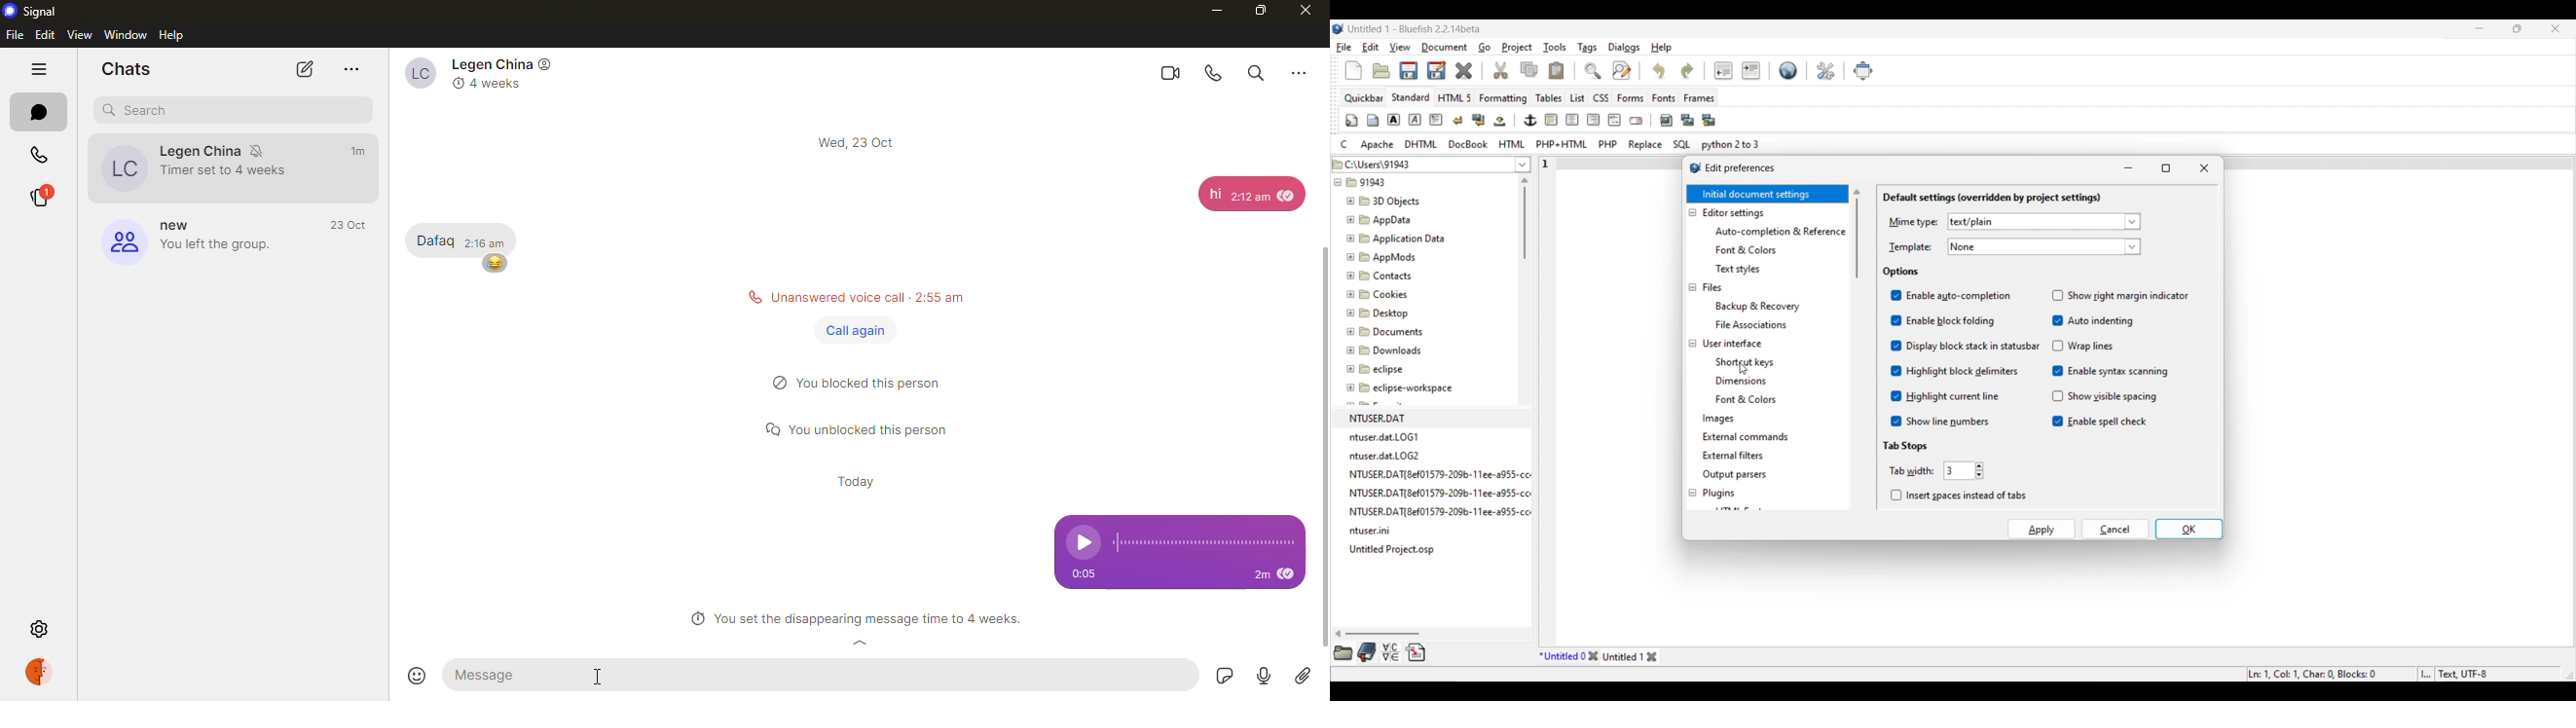 This screenshot has height=728, width=2576. I want to click on chats, so click(39, 112).